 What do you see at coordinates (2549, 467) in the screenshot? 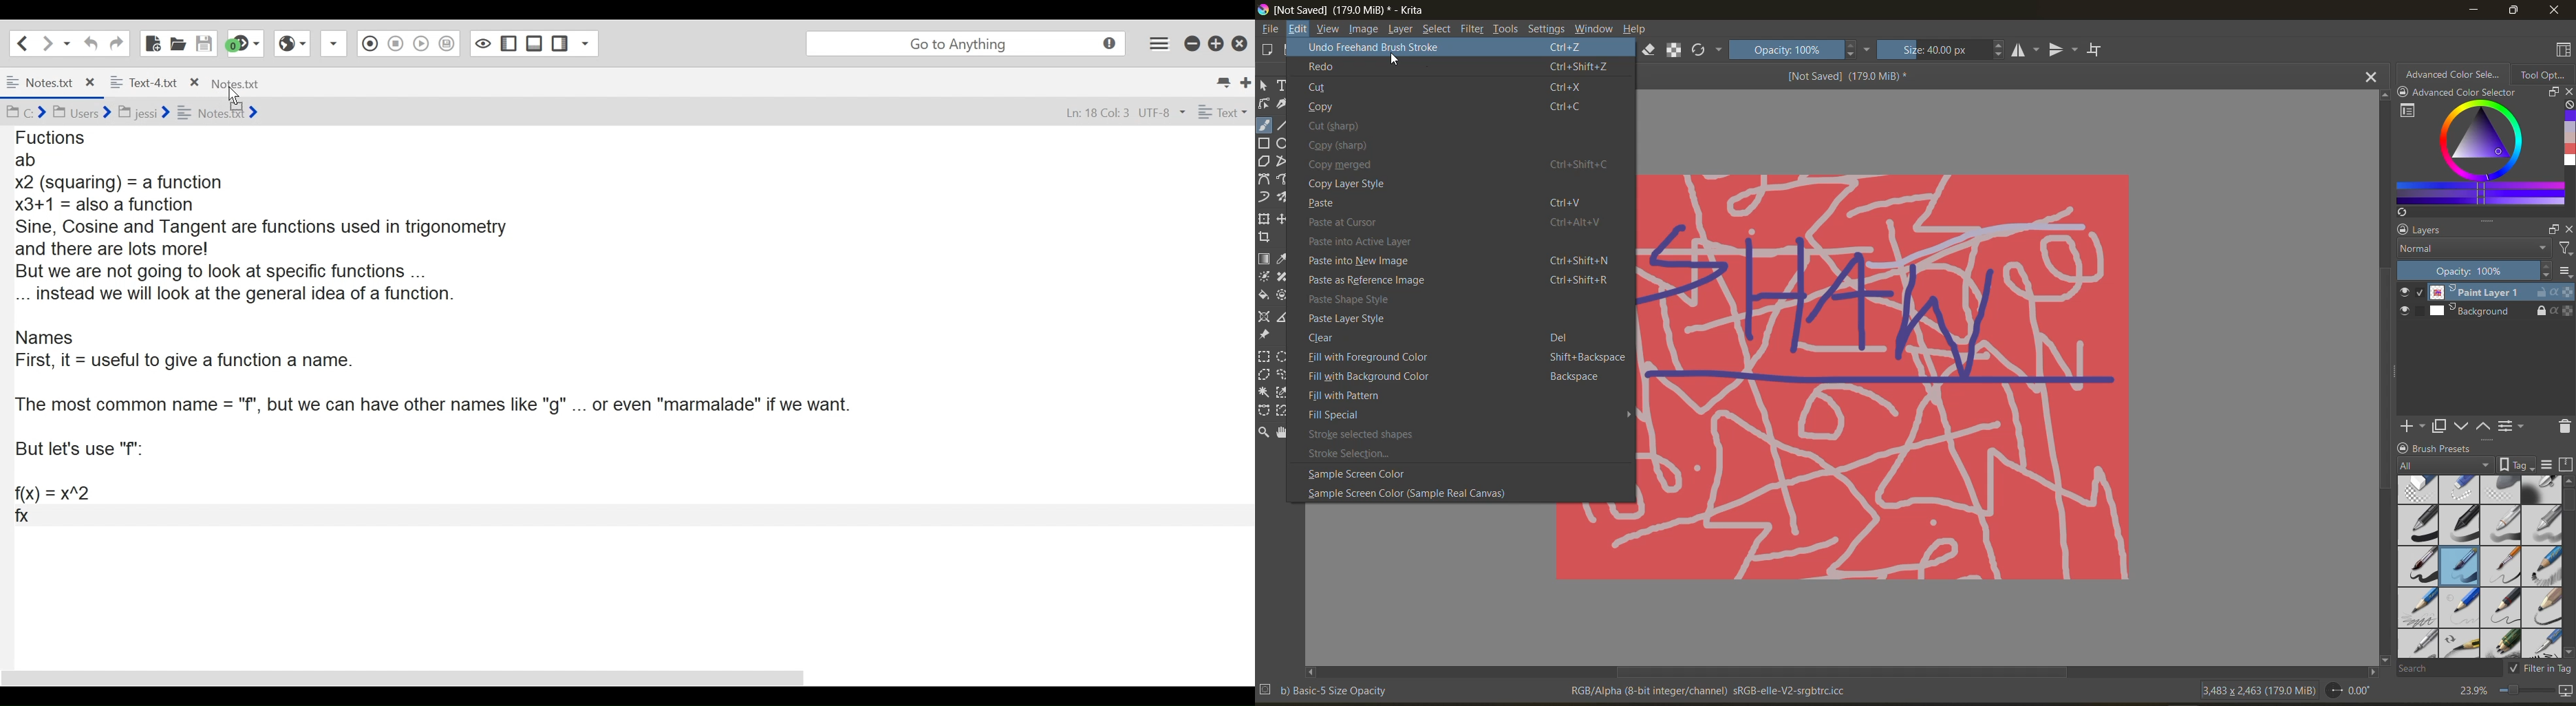
I see `display settings` at bounding box center [2549, 467].